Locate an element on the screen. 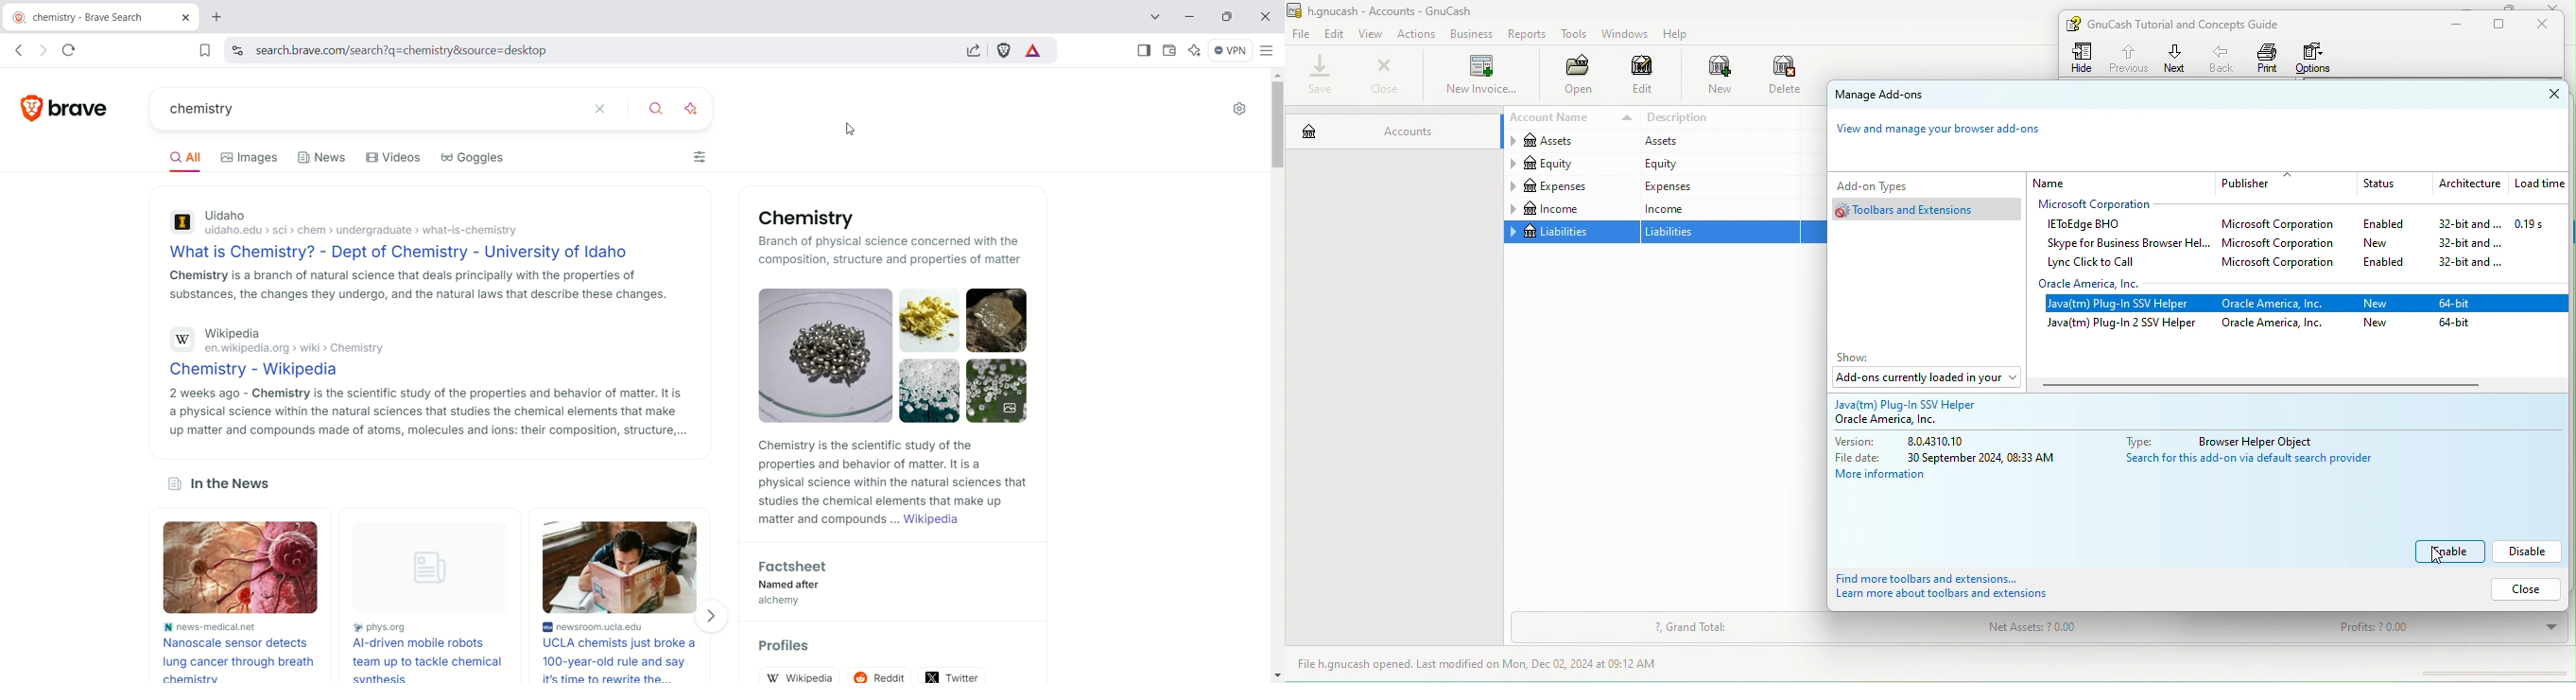 This screenshot has height=700, width=2576. java (tm) plug in ssv helper is located at coordinates (1923, 401).